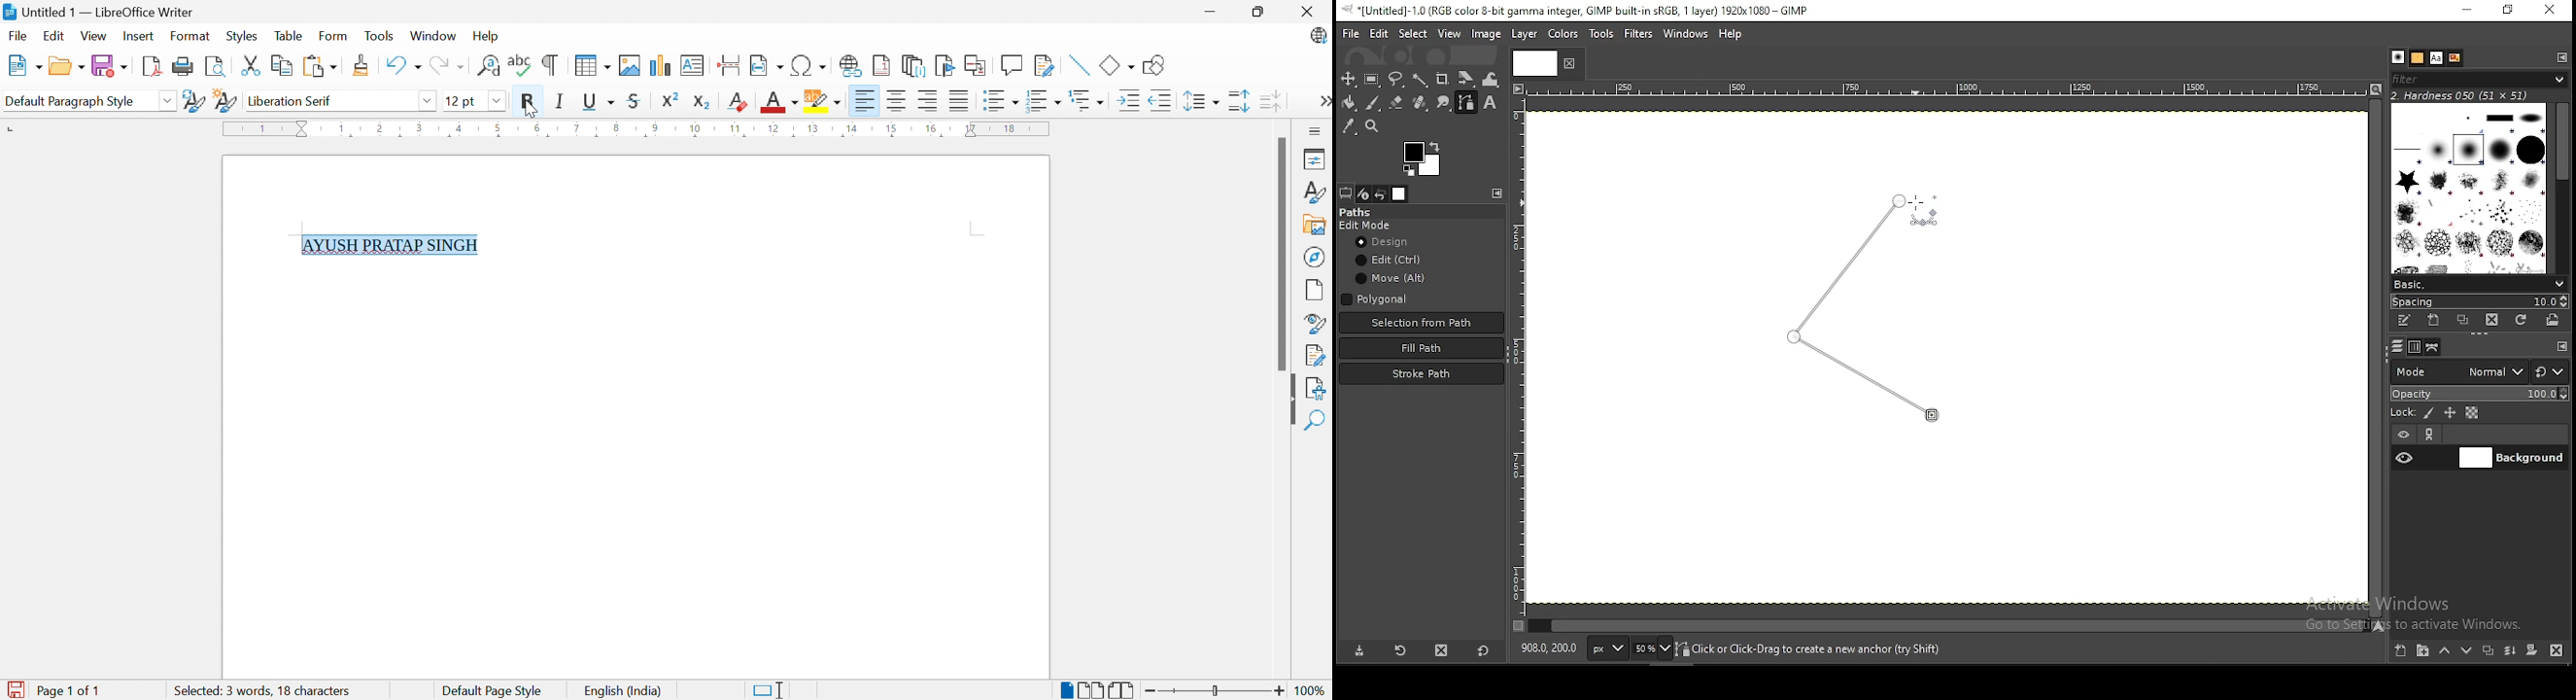  Describe the element at coordinates (1155, 66) in the screenshot. I see `Show Draw Functions` at that location.